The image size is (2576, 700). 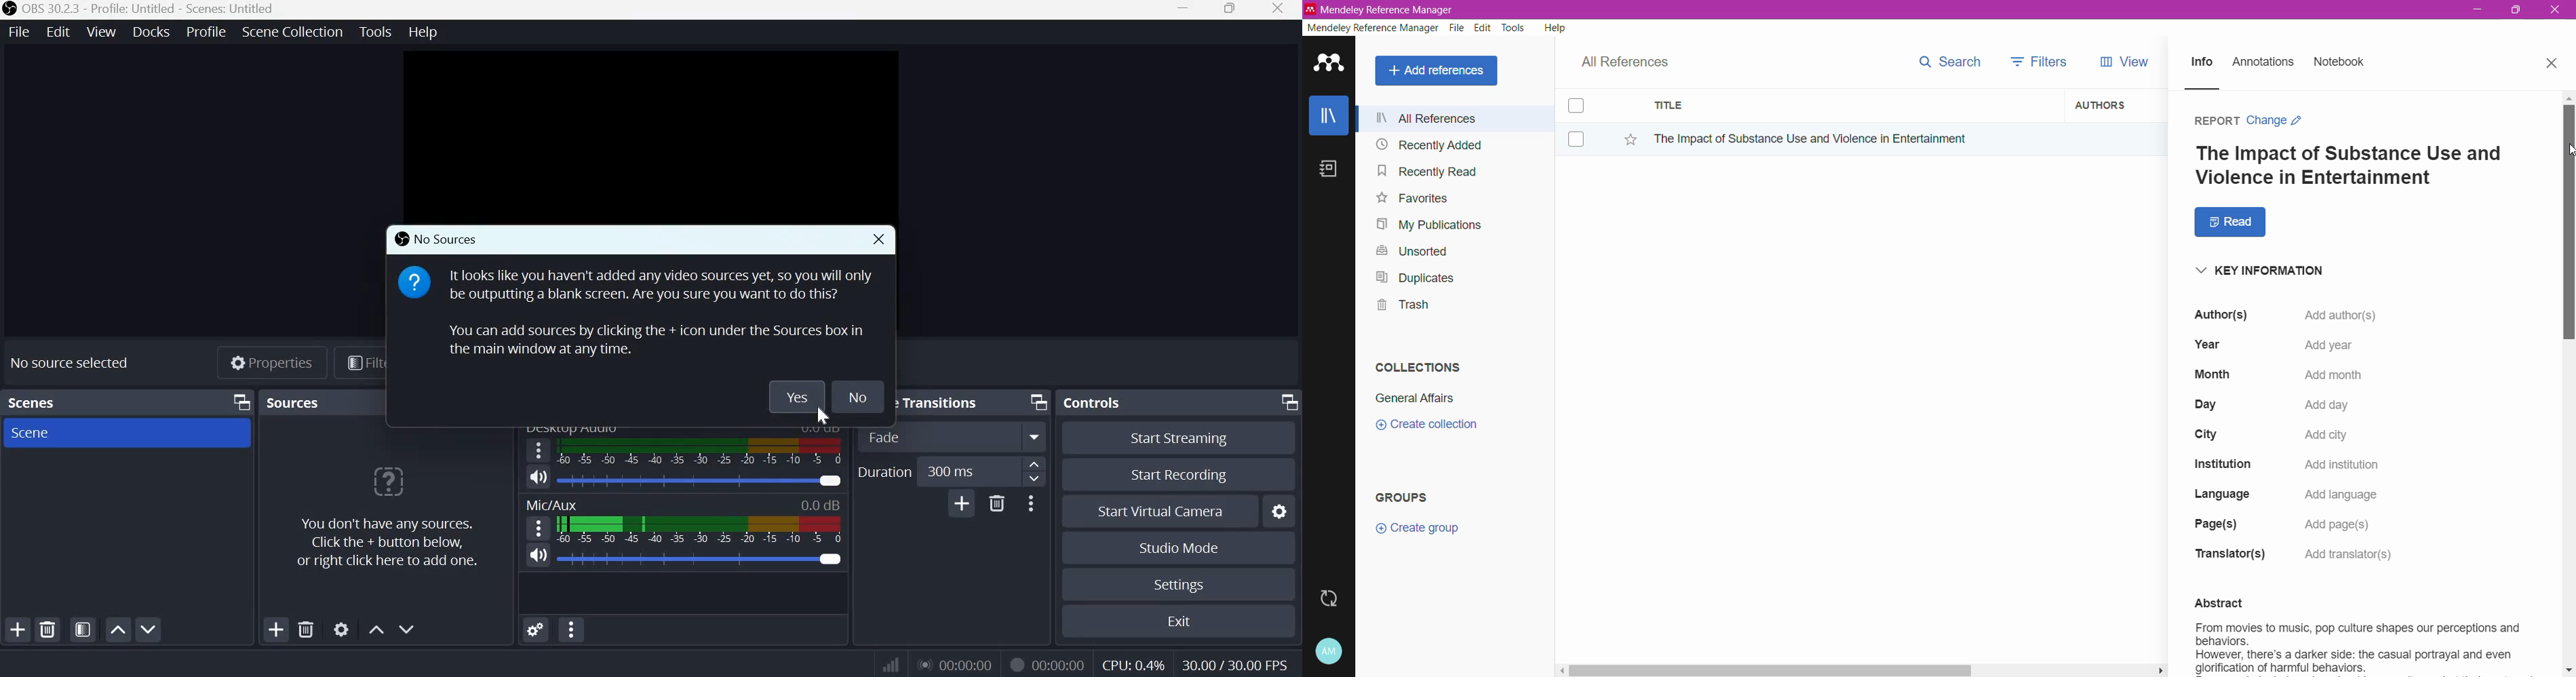 I want to click on Dock Options icon, so click(x=239, y=402).